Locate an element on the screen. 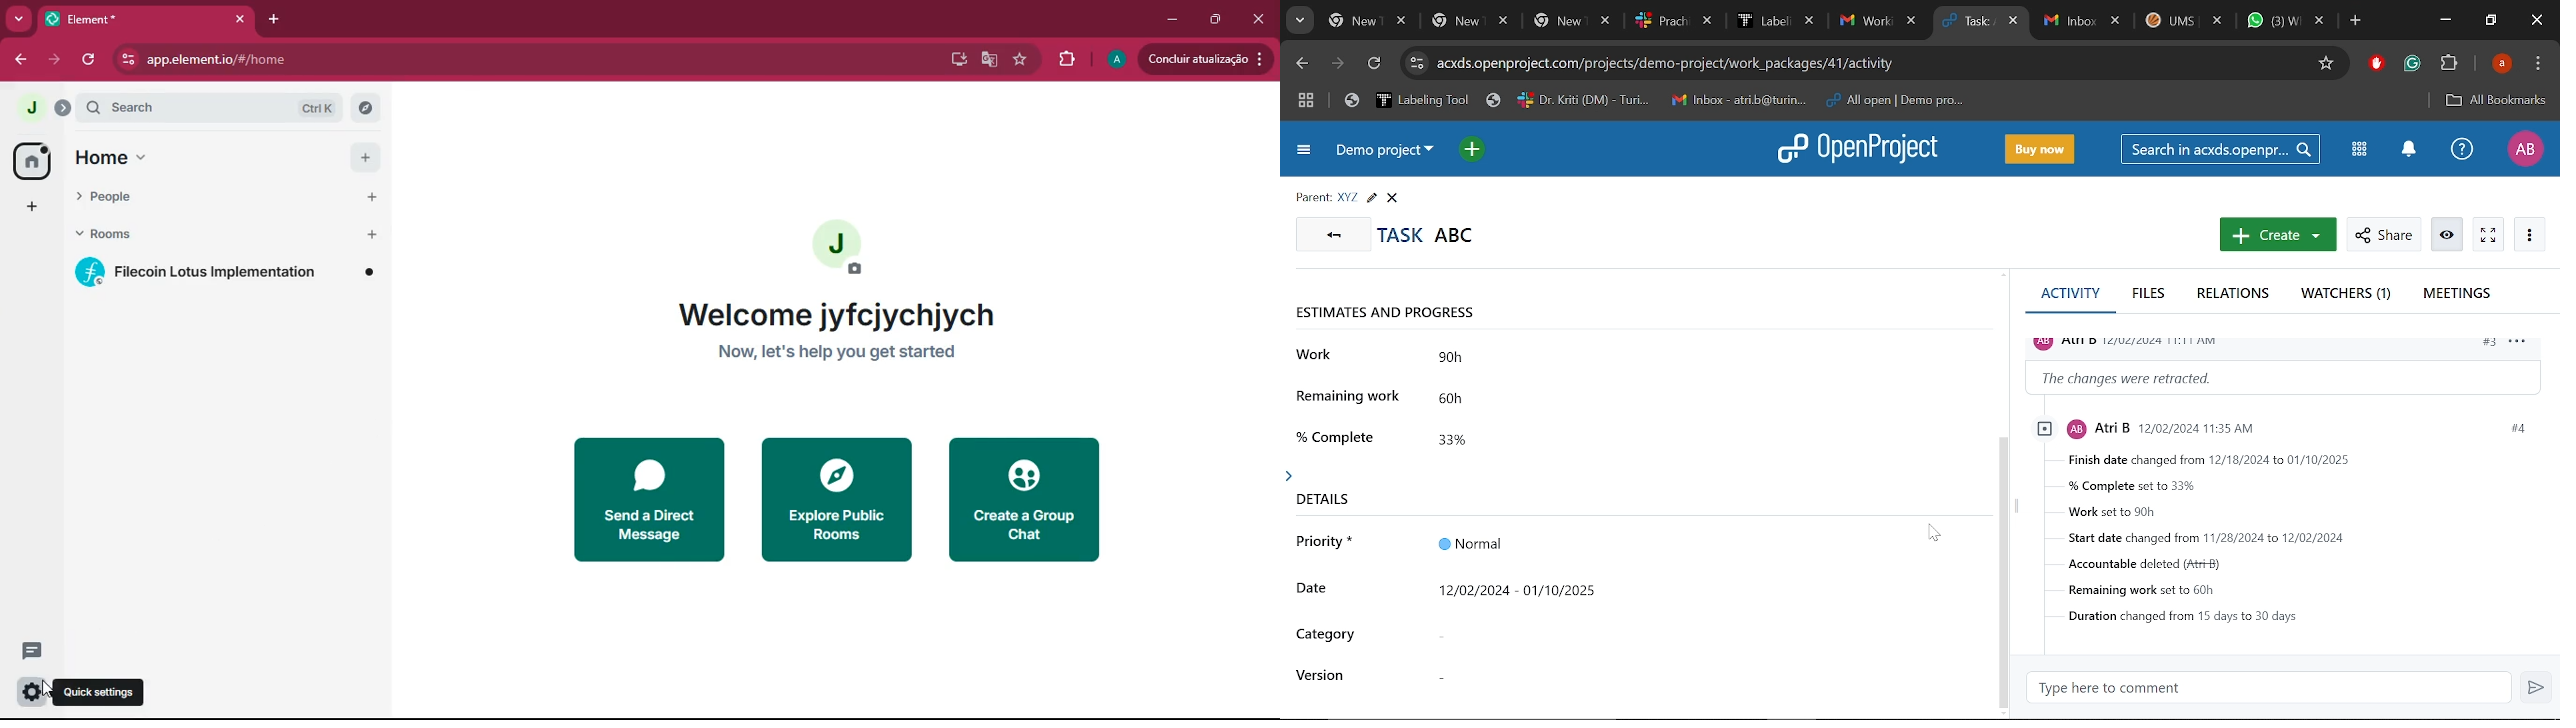 This screenshot has height=728, width=2576. Open project logo is located at coordinates (1856, 147).